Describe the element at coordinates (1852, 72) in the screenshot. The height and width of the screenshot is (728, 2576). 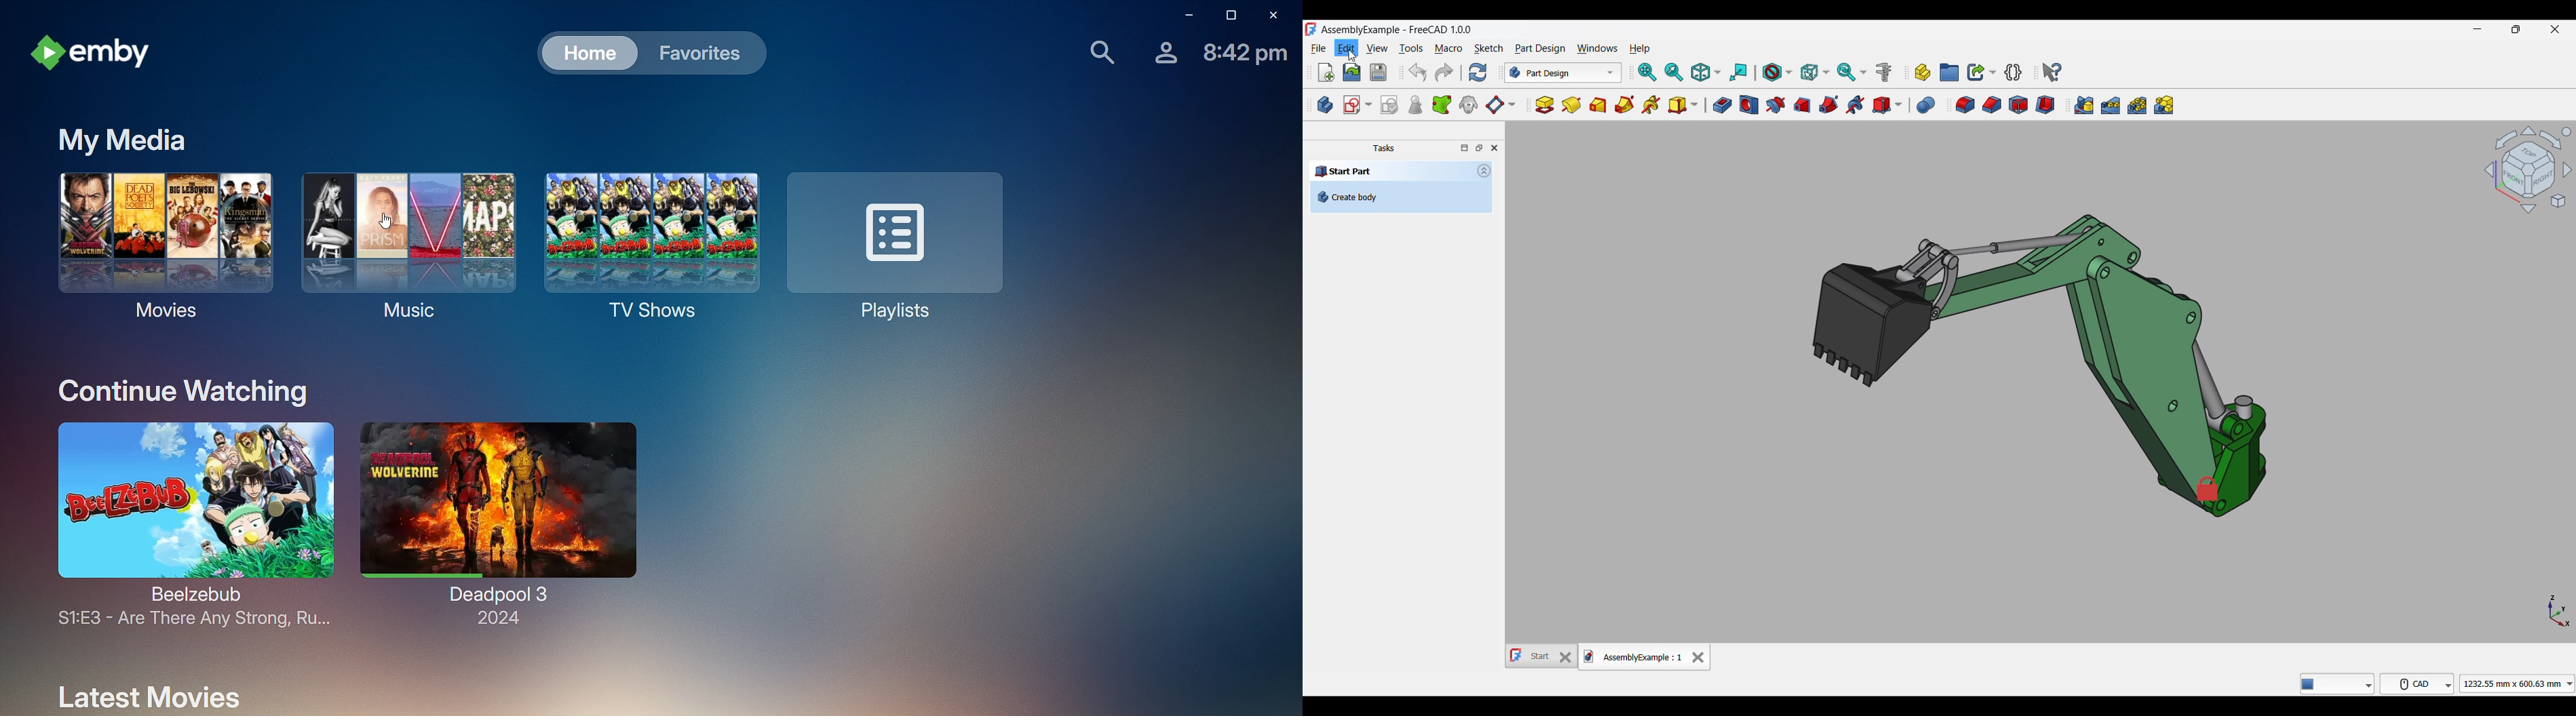
I see `Sync view options` at that location.